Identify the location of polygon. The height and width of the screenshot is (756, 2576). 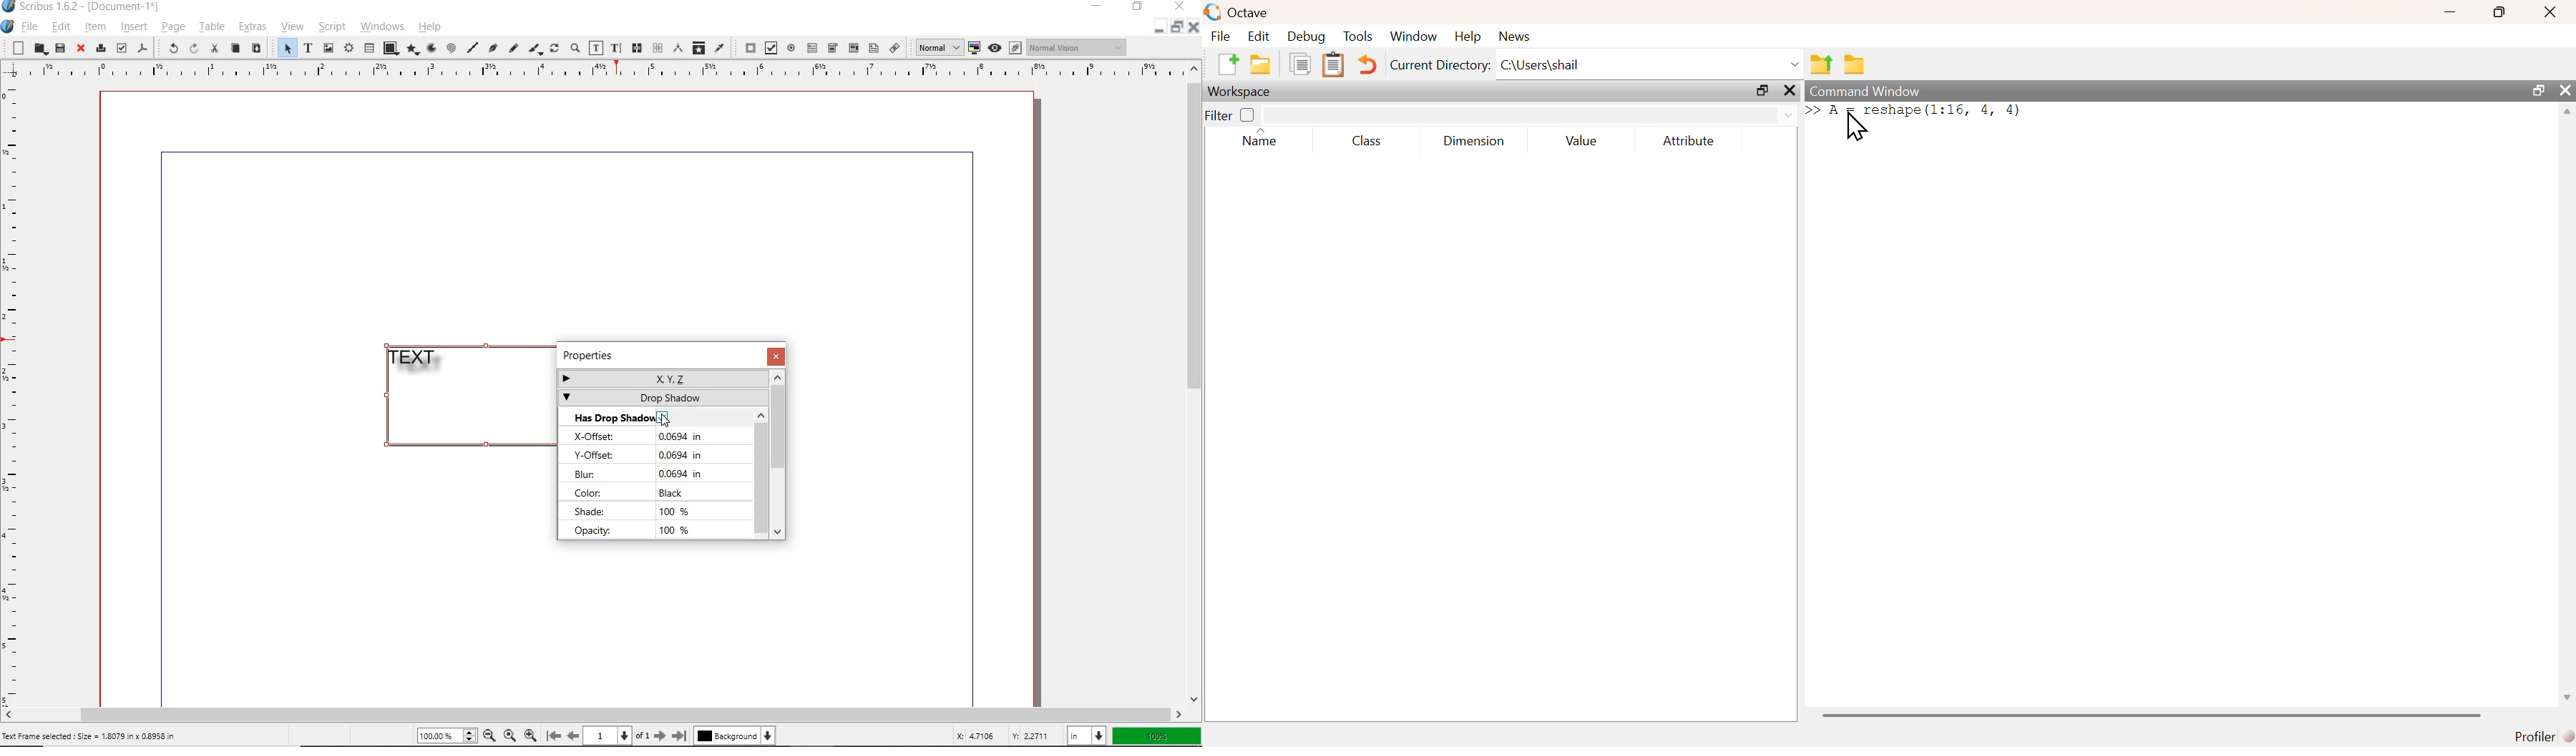
(414, 50).